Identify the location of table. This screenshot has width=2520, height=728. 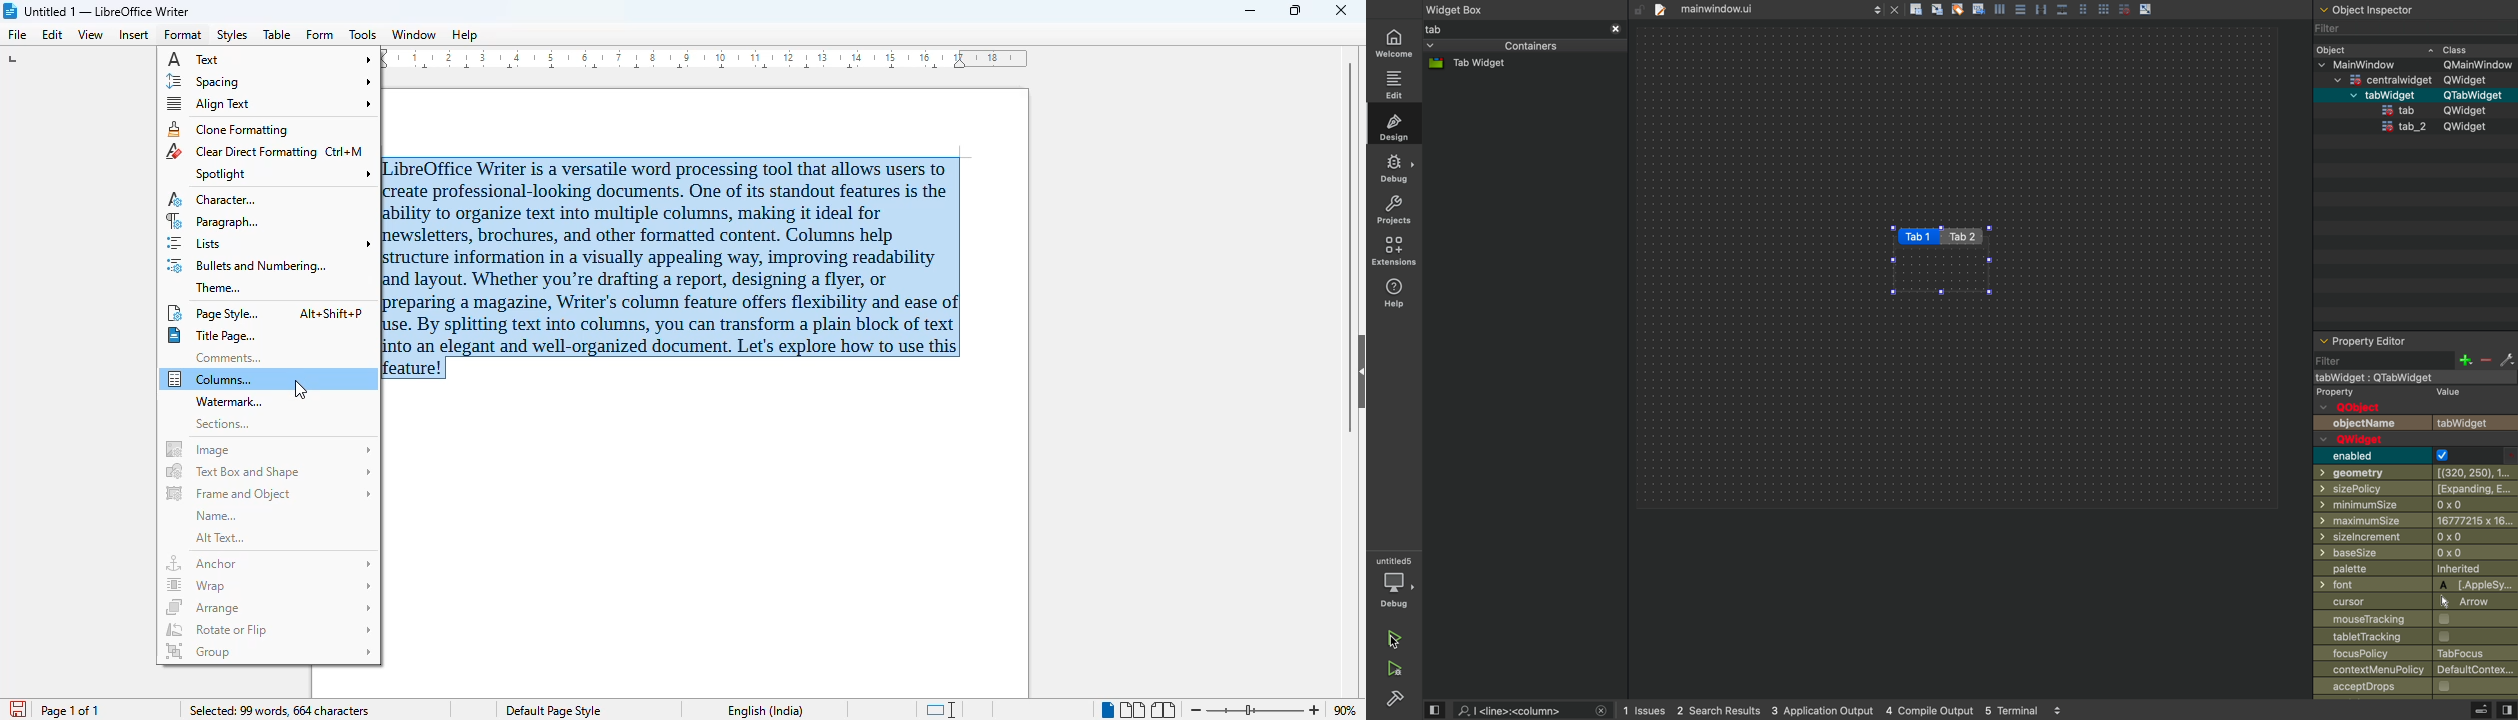
(277, 34).